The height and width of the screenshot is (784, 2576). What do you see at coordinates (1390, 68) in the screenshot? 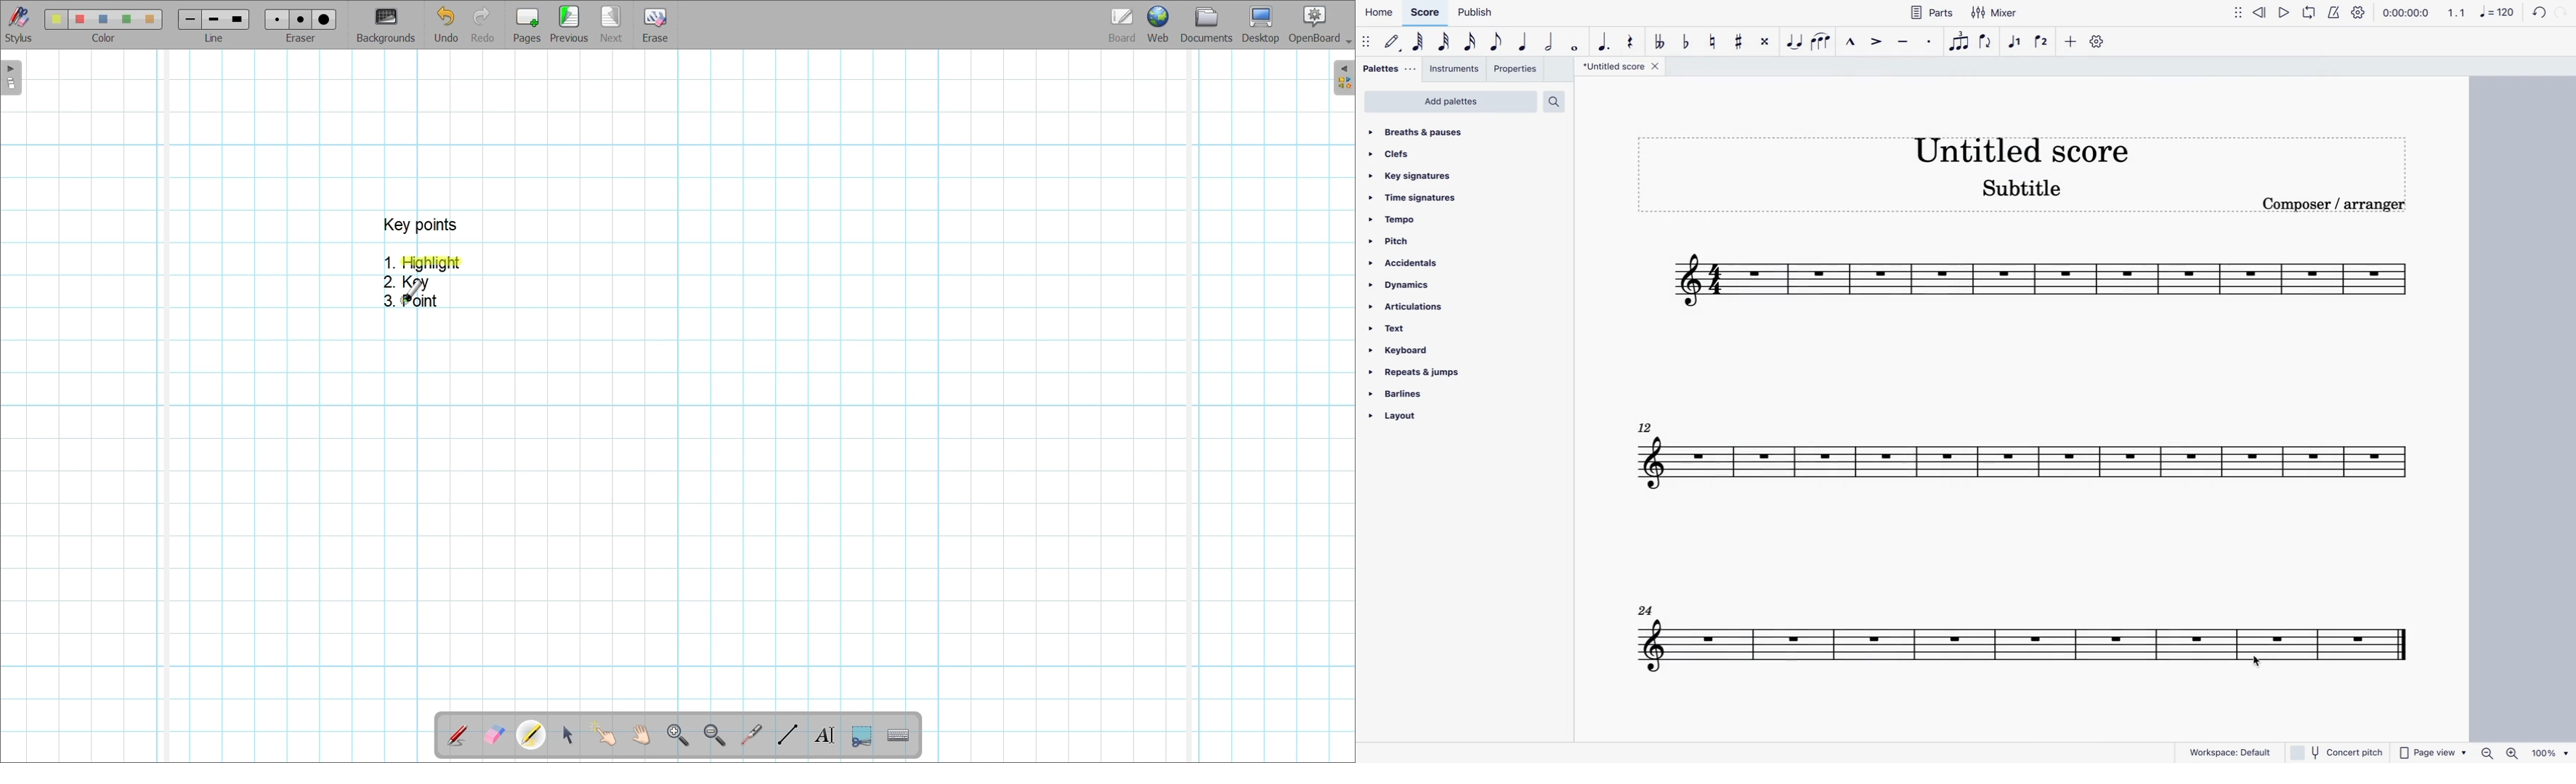
I see `palettes` at bounding box center [1390, 68].